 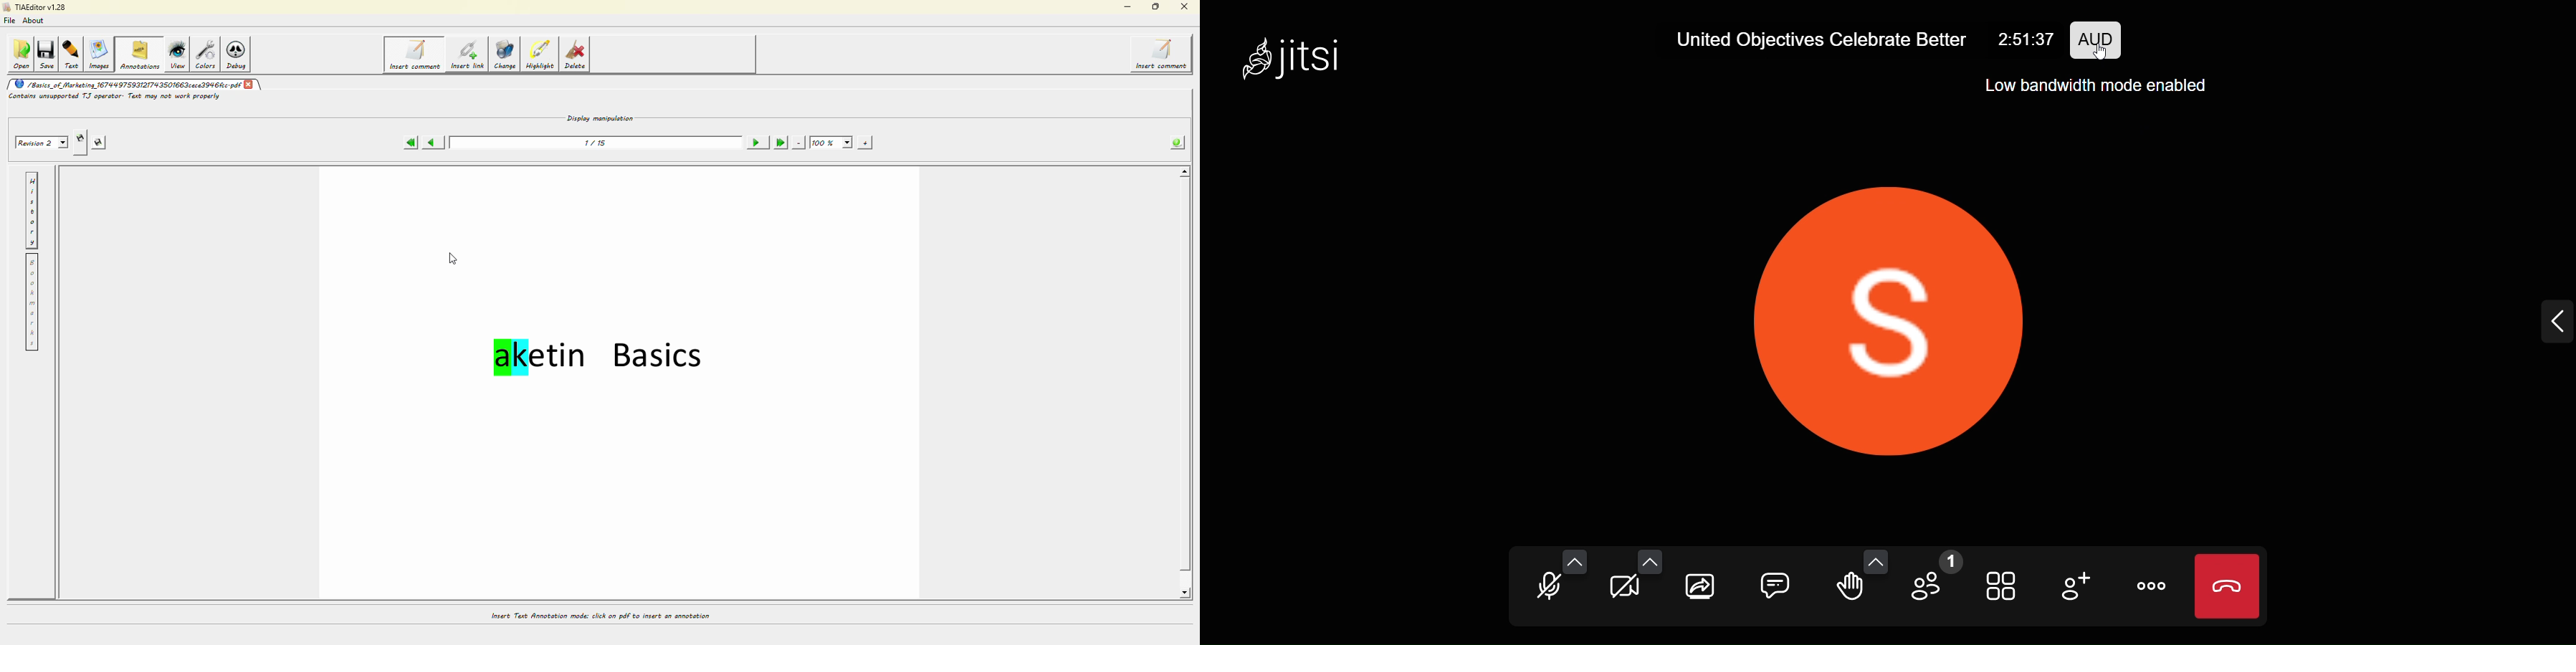 I want to click on share screen, so click(x=1703, y=586).